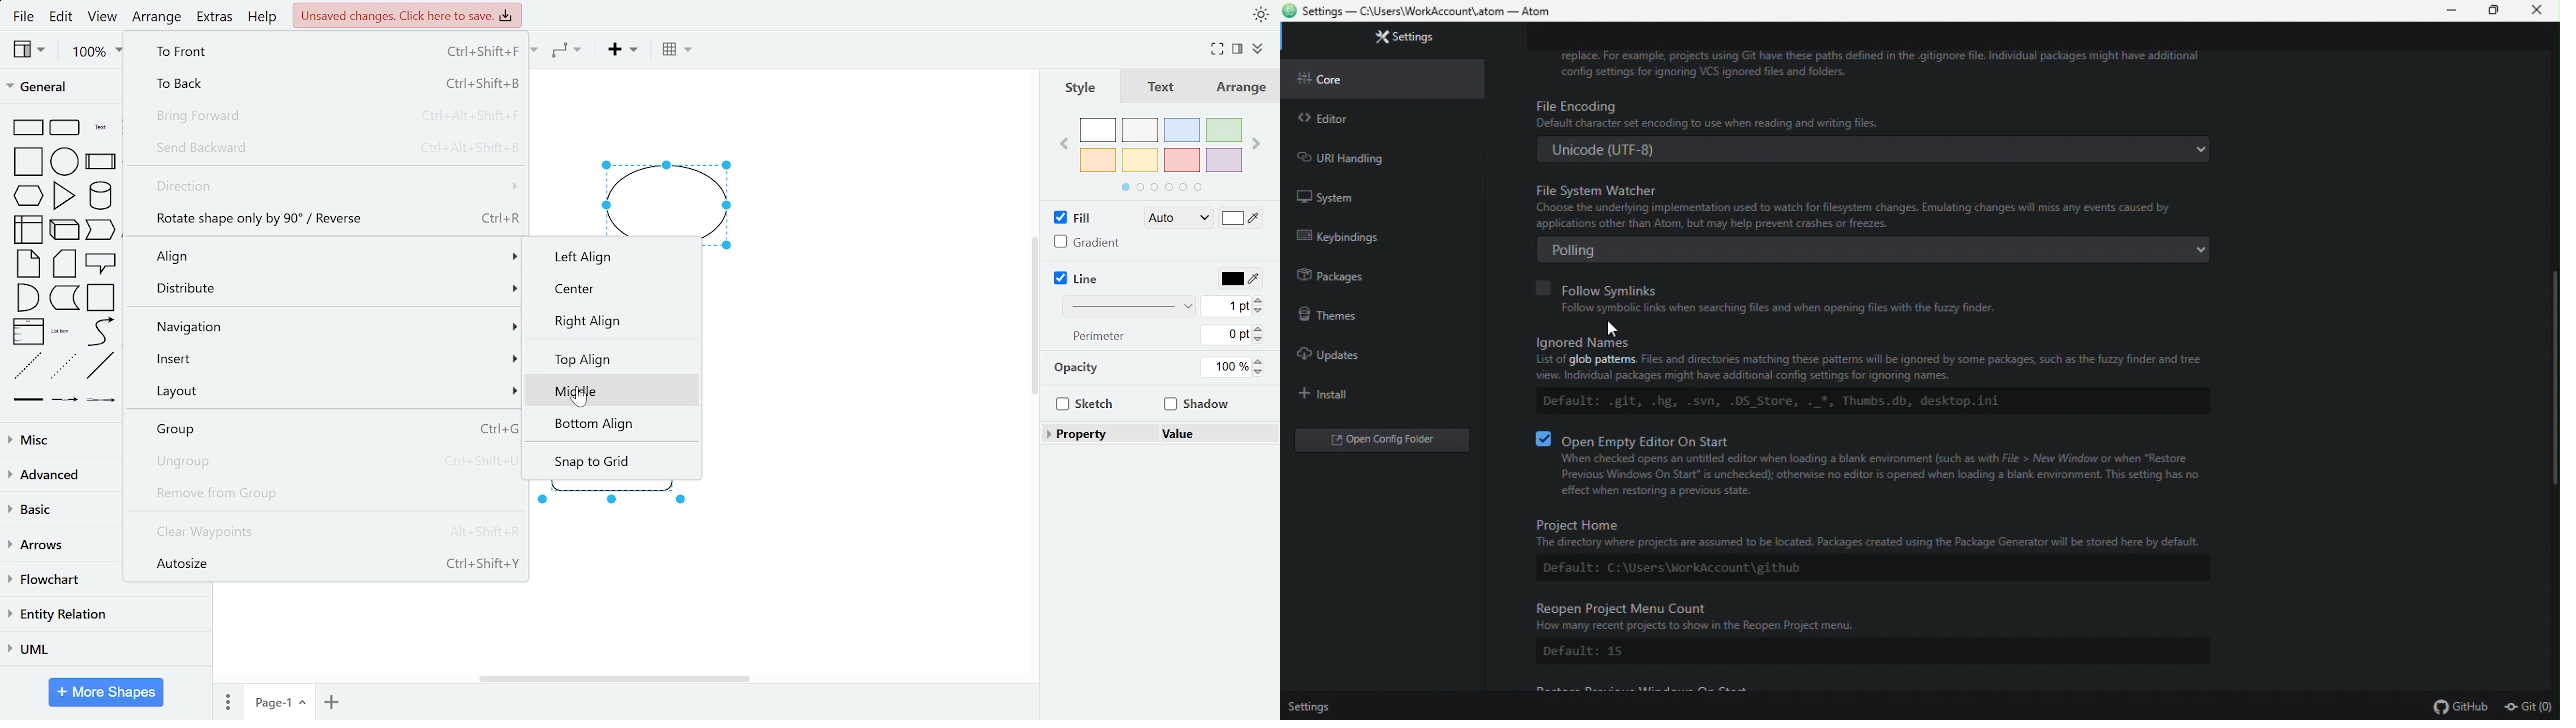 The image size is (2576, 728). What do you see at coordinates (1258, 49) in the screenshot?
I see `collapse` at bounding box center [1258, 49].